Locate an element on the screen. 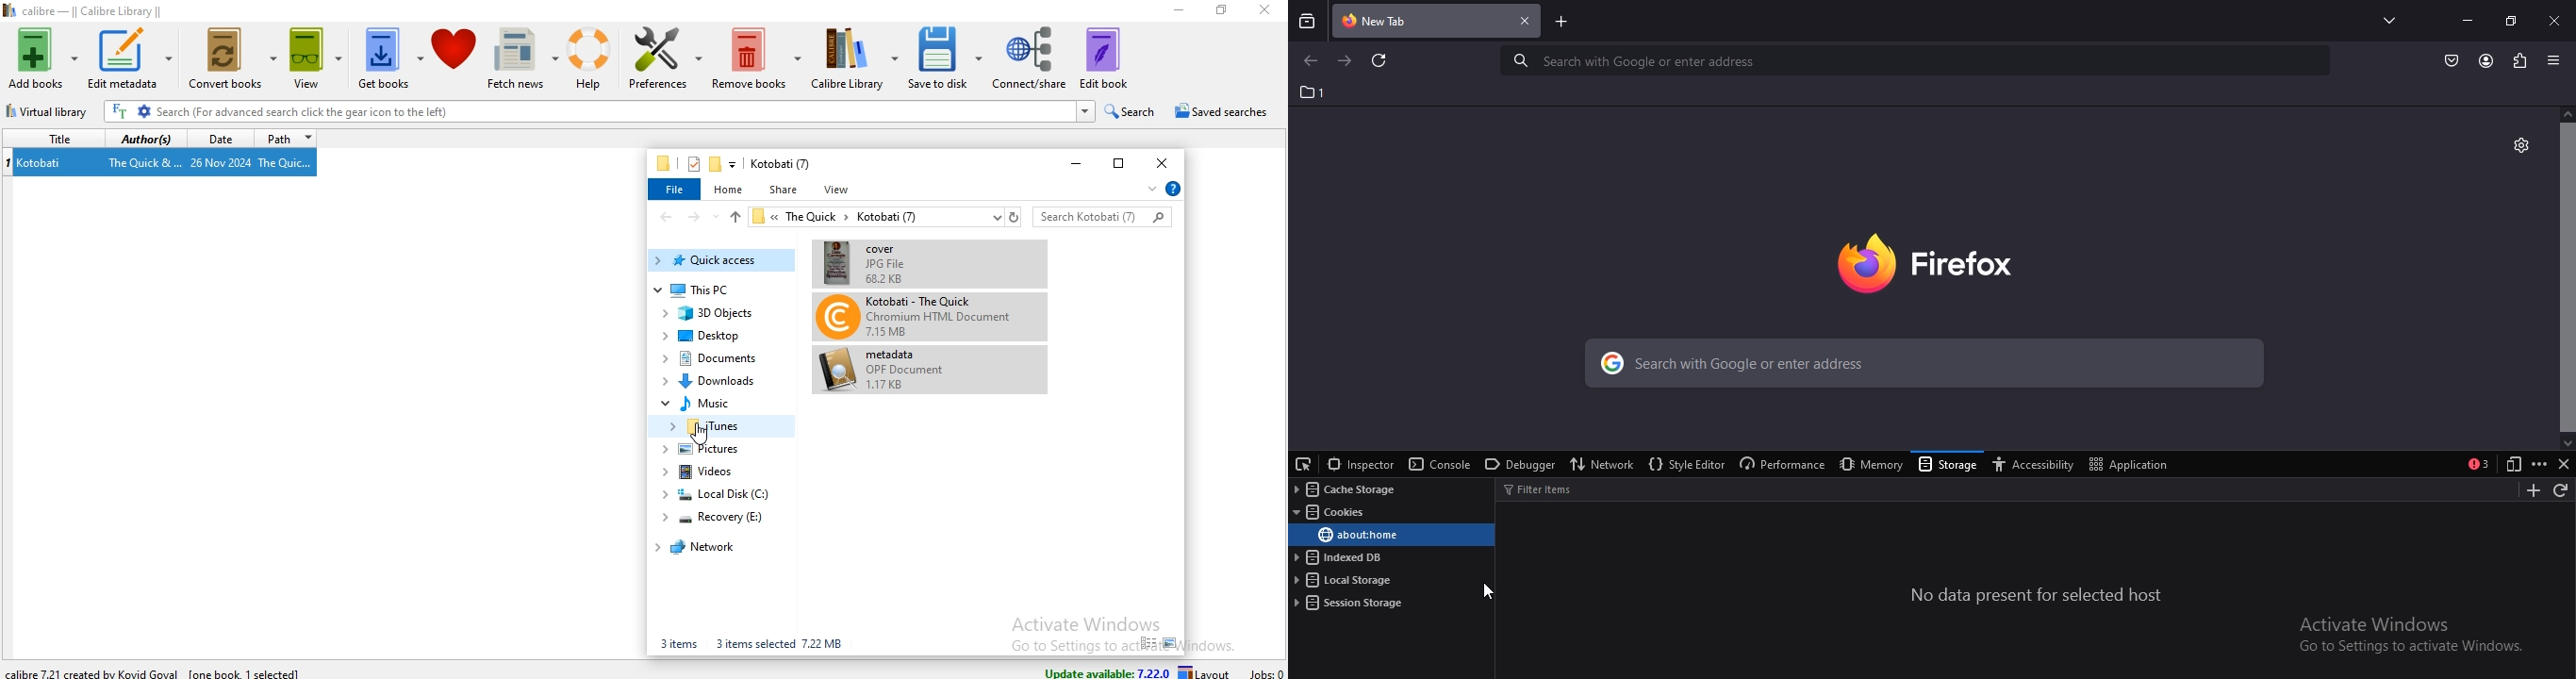  cursor is located at coordinates (1489, 591).